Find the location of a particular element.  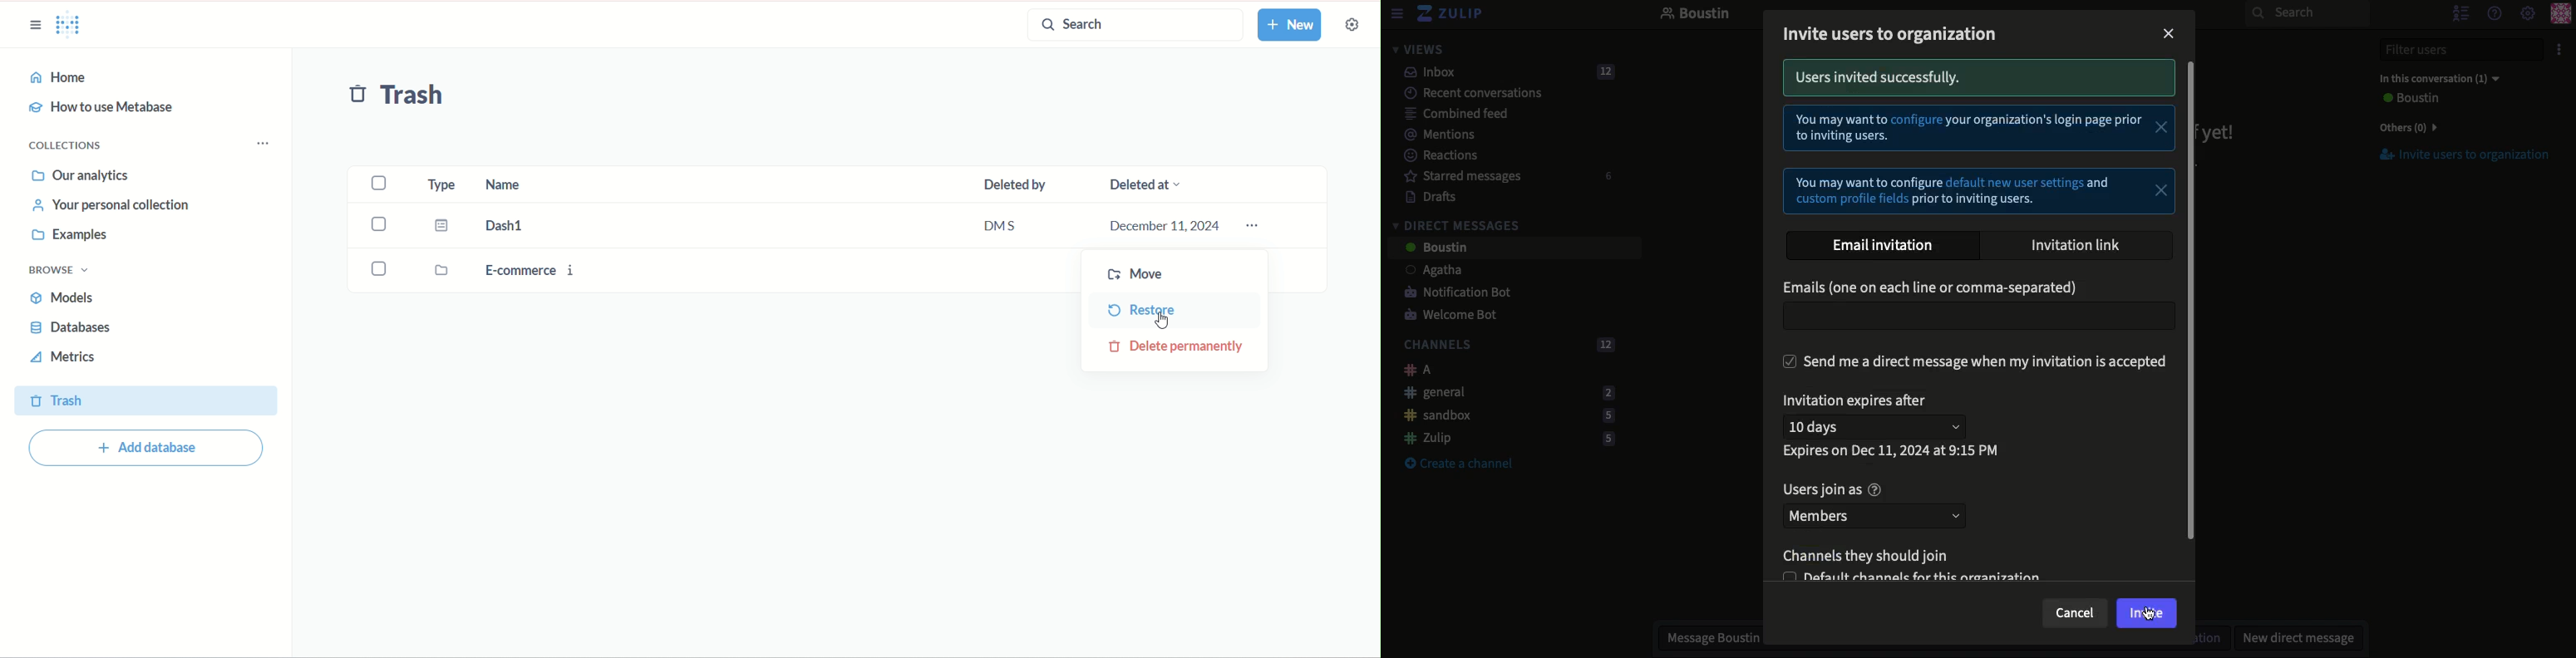

Views is located at coordinates (1417, 49).